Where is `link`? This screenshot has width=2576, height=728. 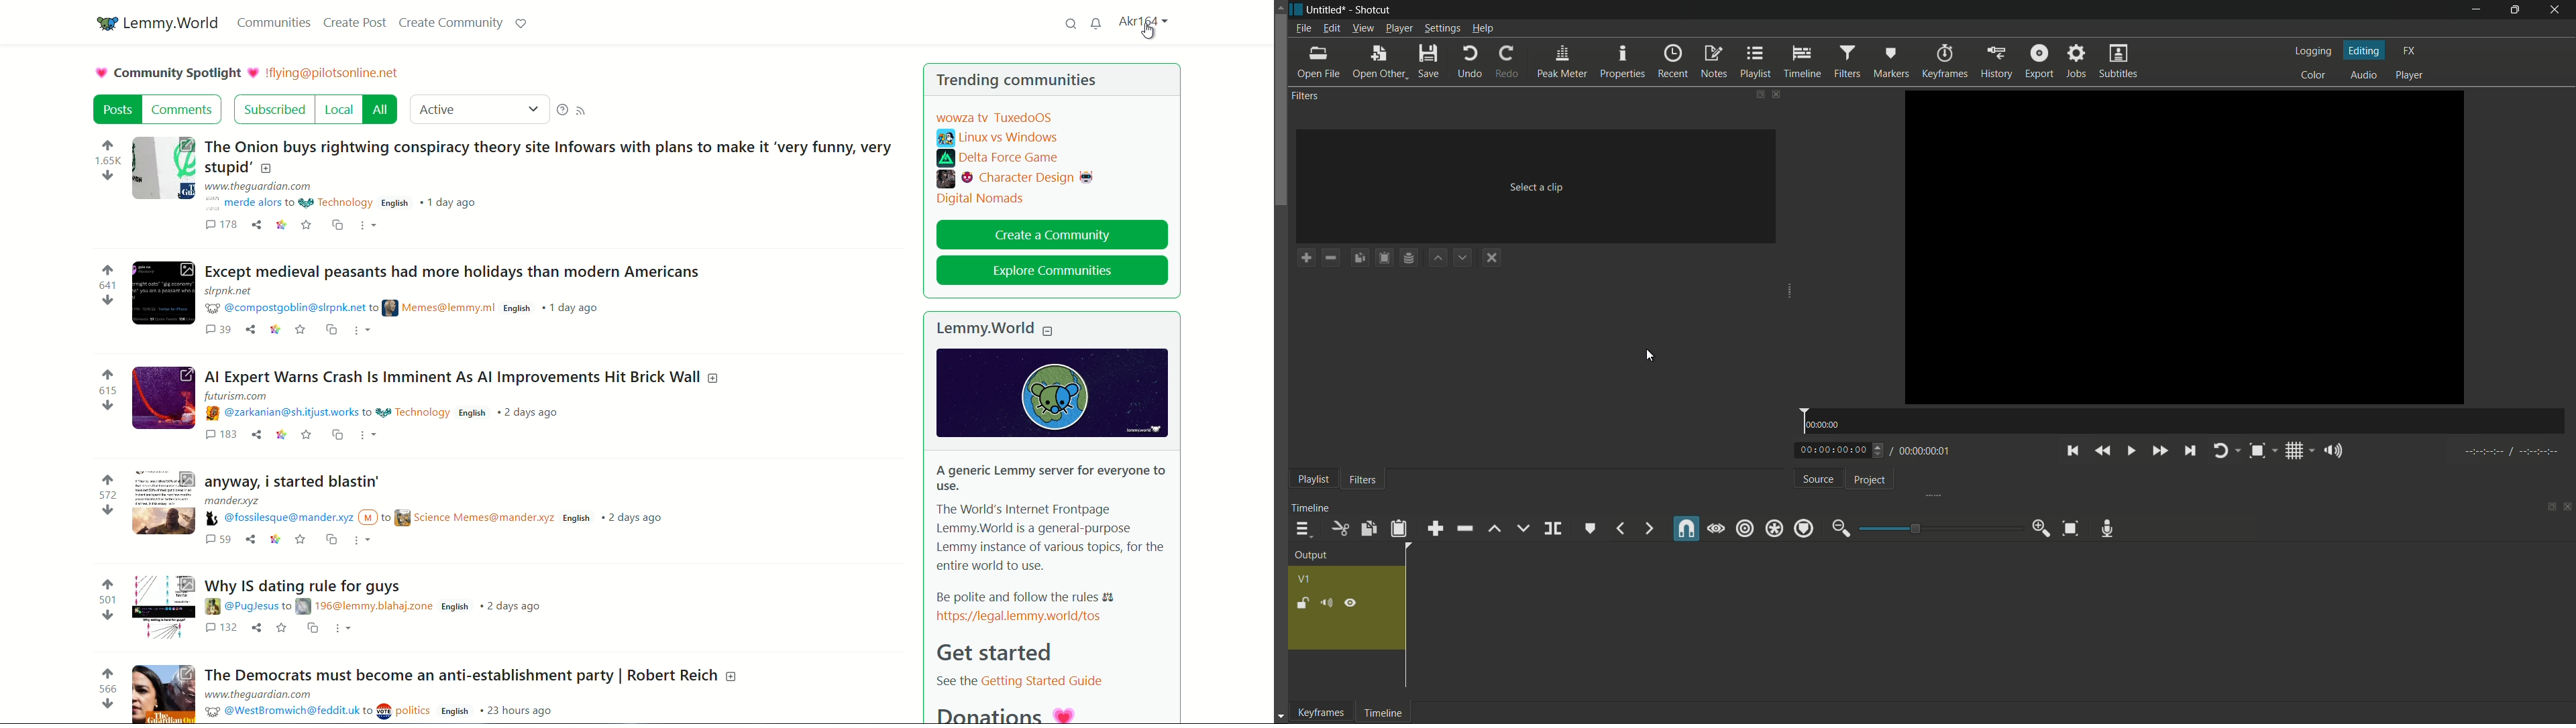
link is located at coordinates (1035, 615).